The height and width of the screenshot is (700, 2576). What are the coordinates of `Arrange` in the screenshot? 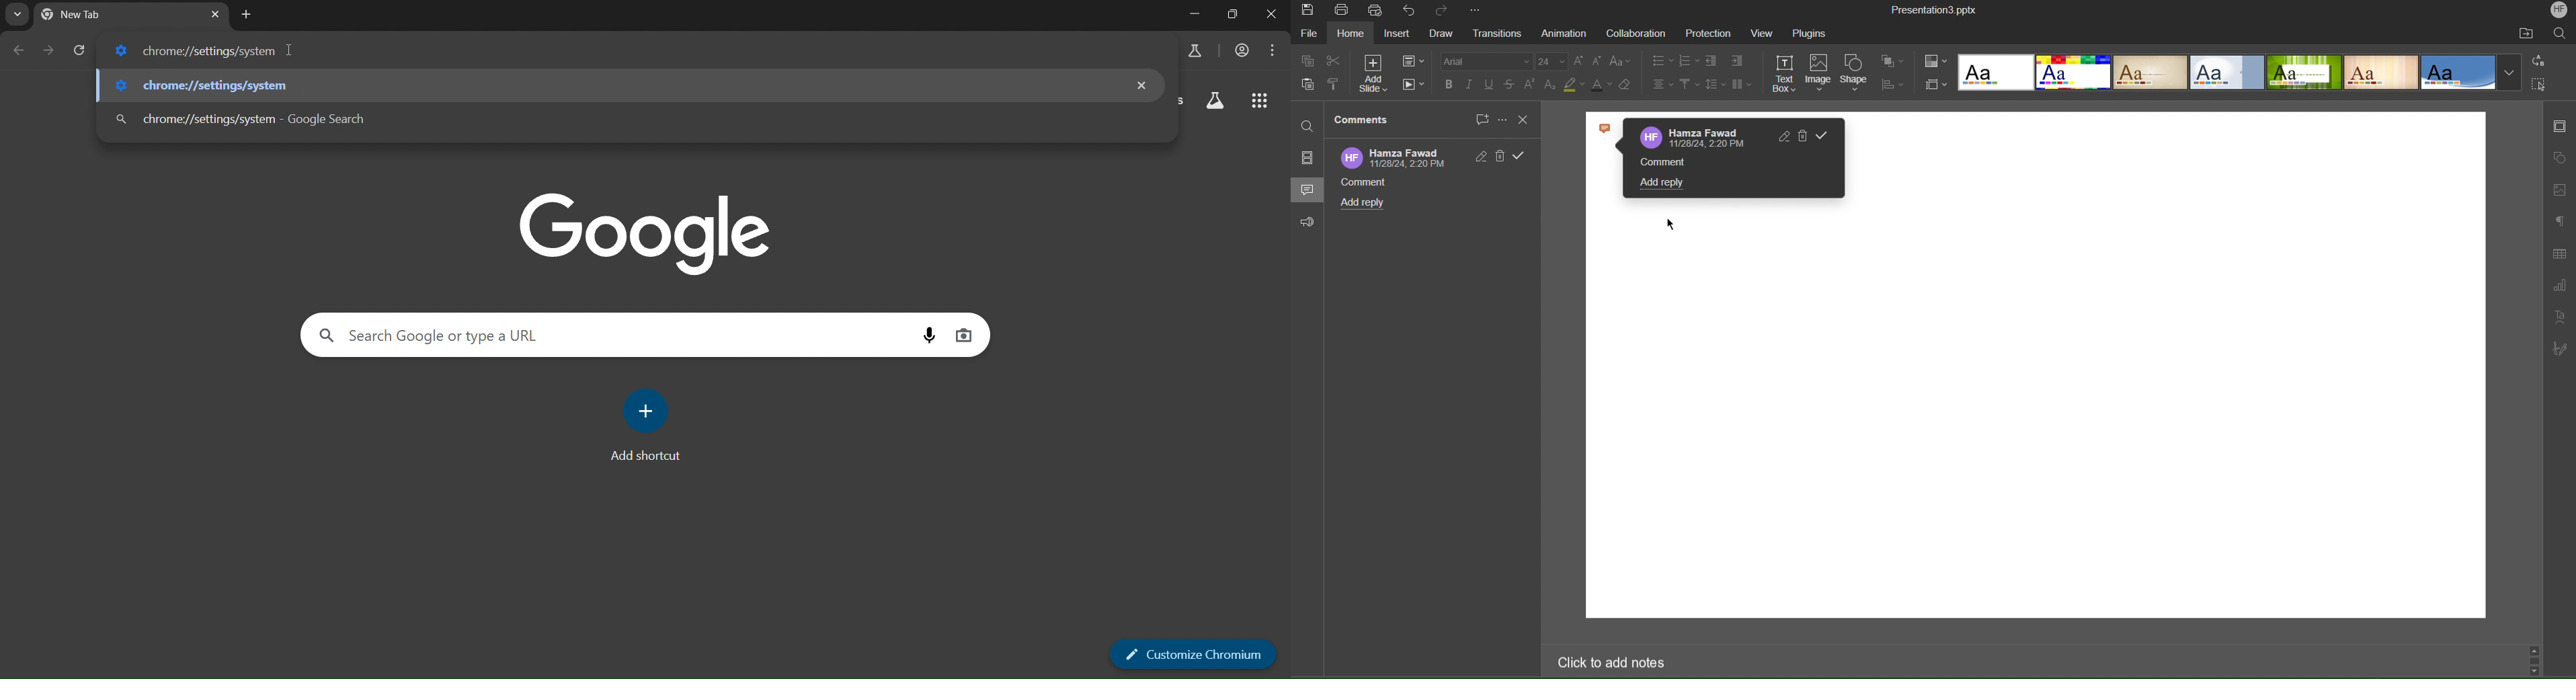 It's located at (1893, 62).